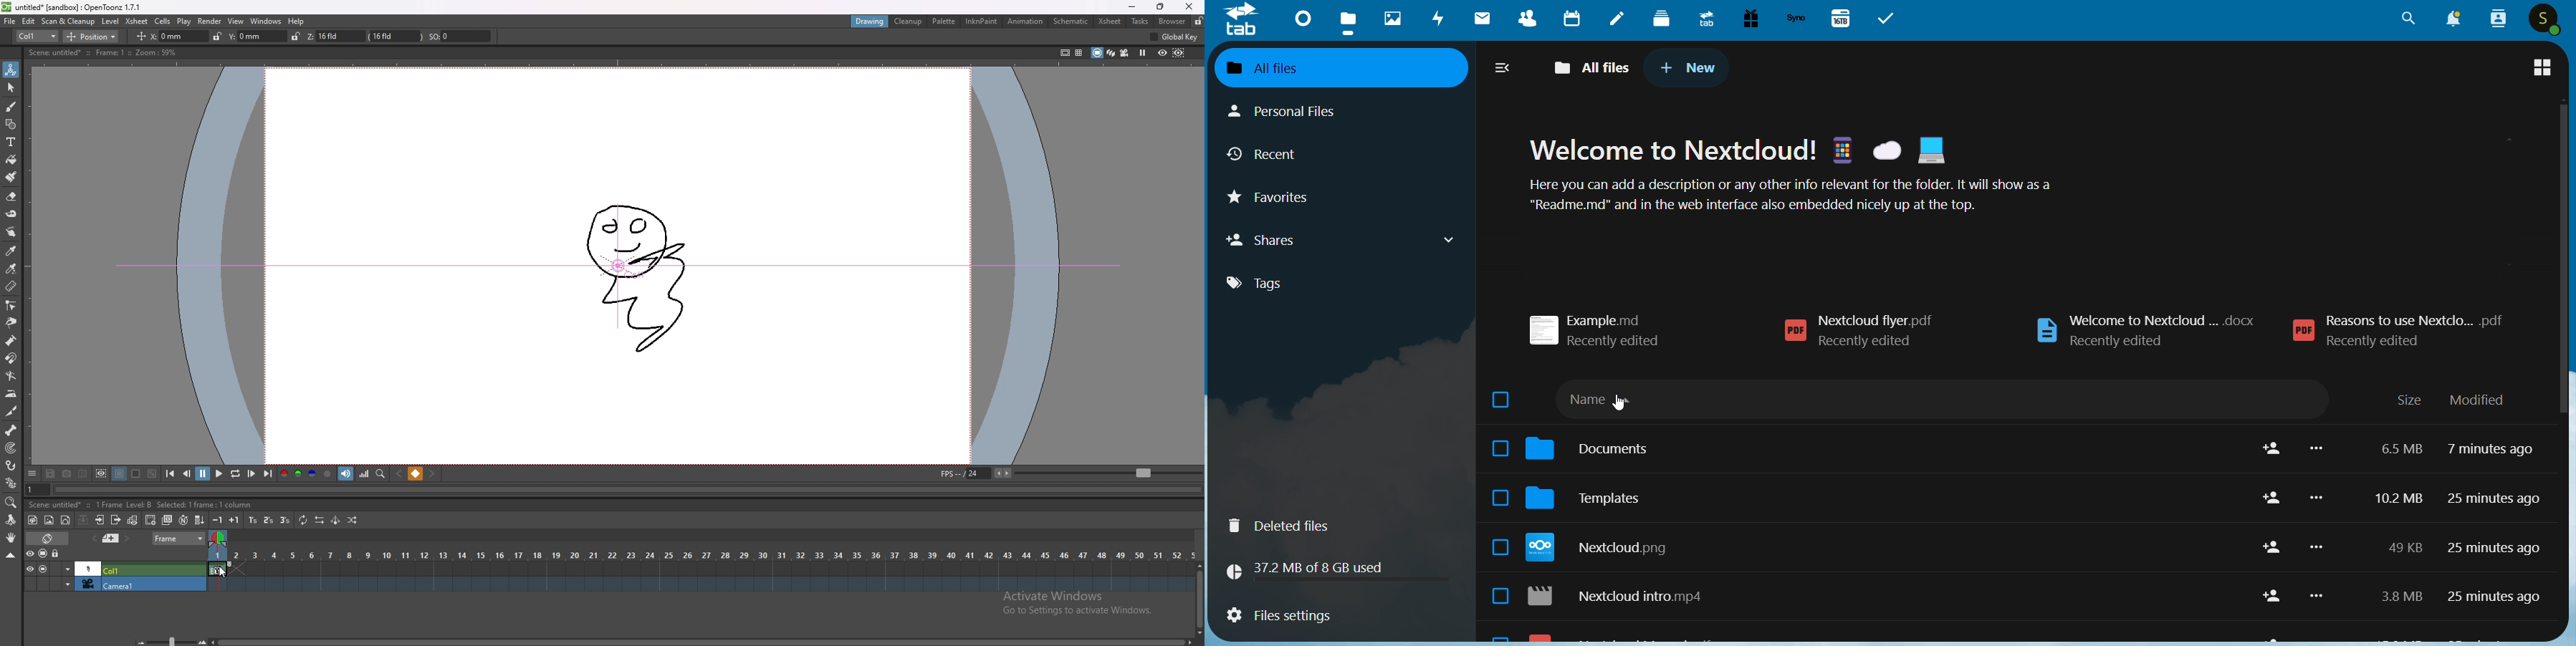 The image size is (2576, 672). Describe the element at coordinates (101, 52) in the screenshot. I see `description` at that location.